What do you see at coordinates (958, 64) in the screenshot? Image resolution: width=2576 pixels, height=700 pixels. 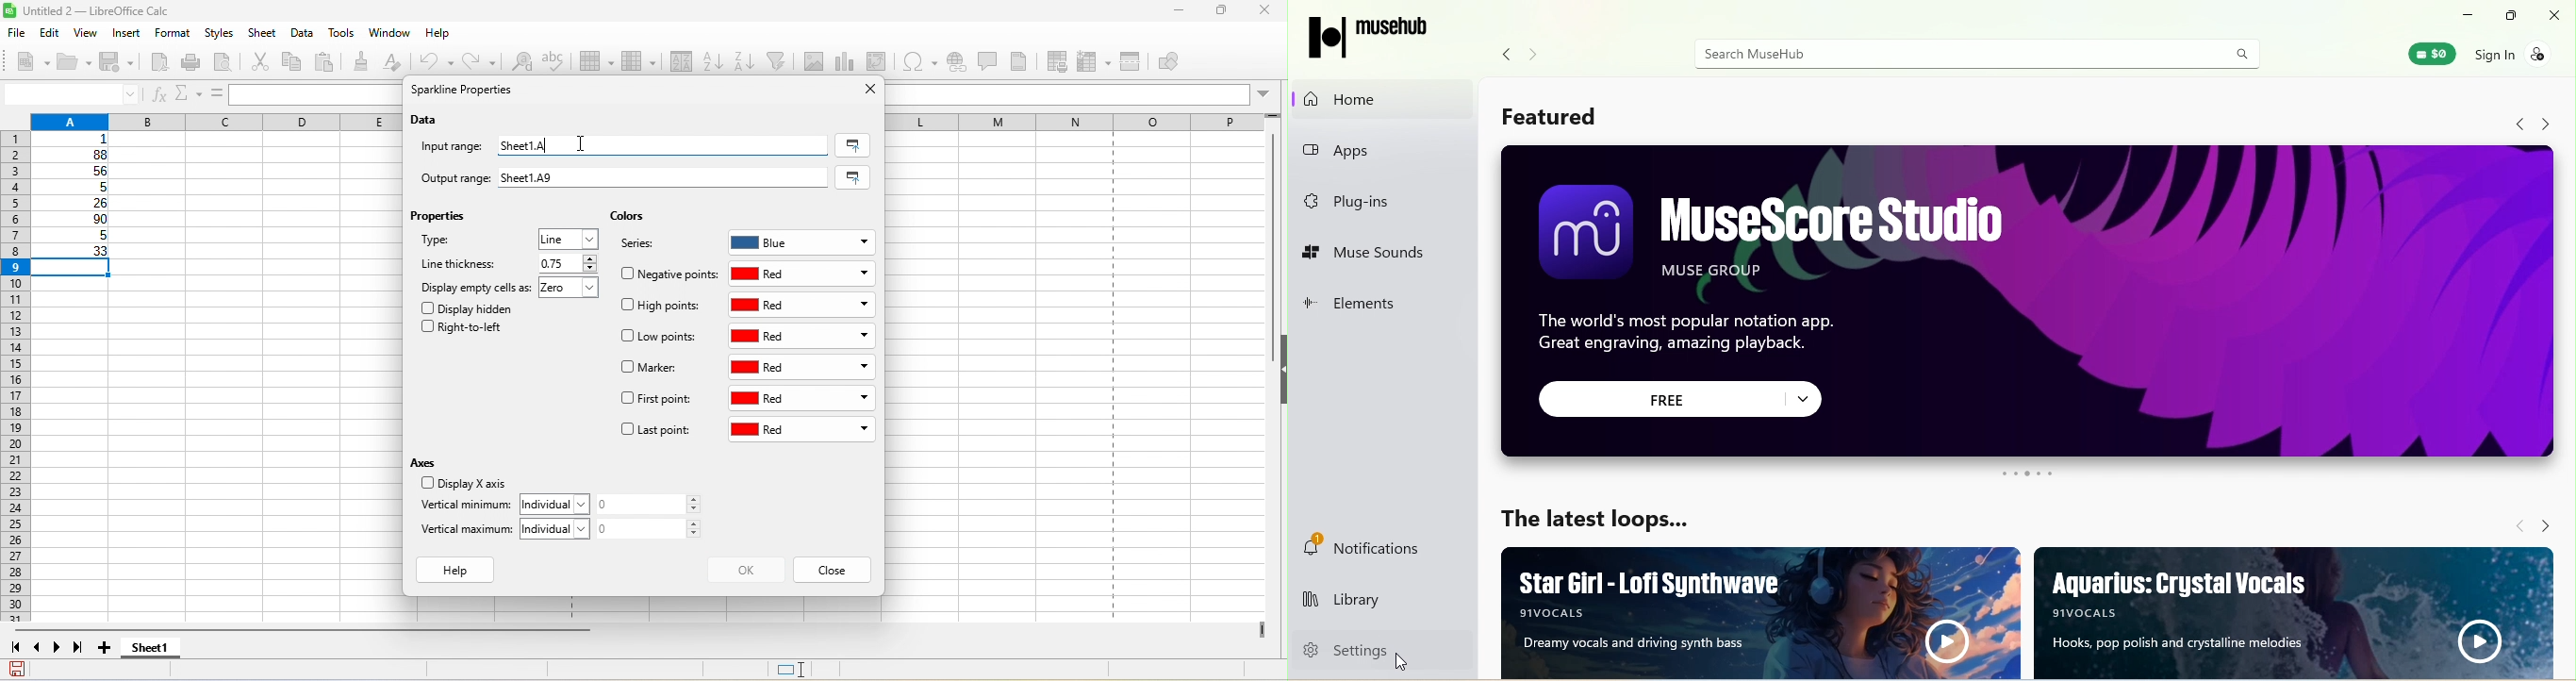 I see `hyperlink` at bounding box center [958, 64].